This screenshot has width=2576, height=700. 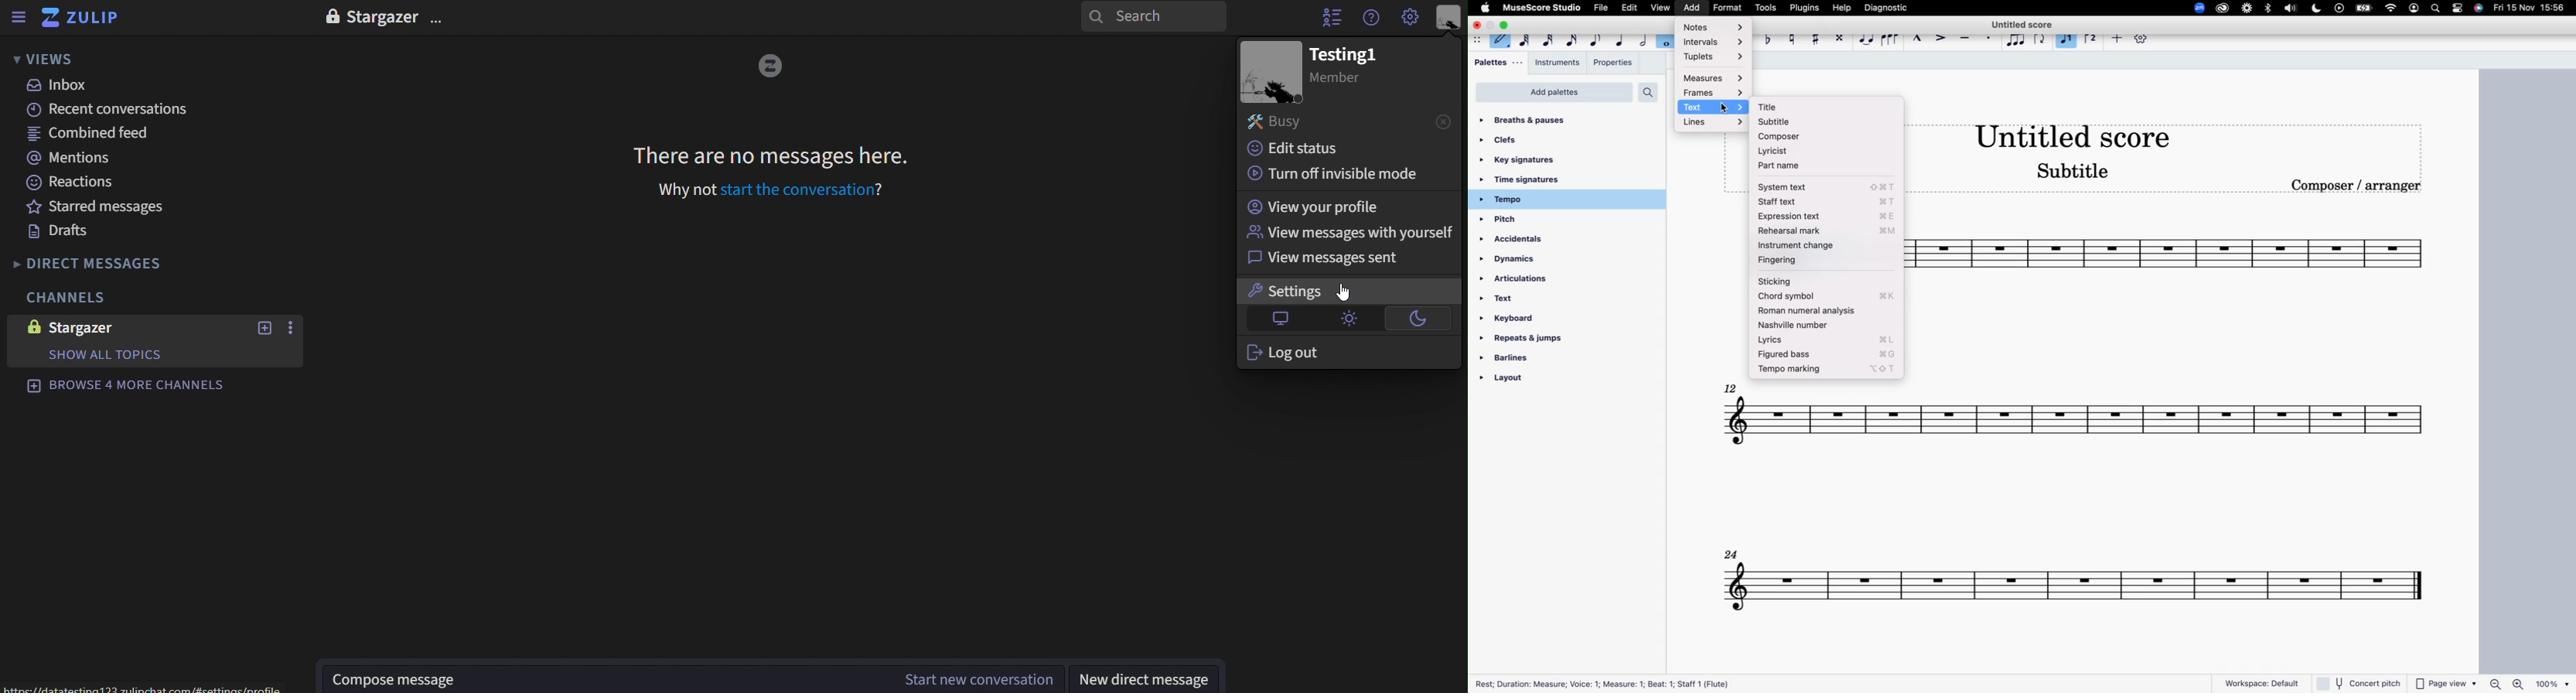 What do you see at coordinates (1827, 231) in the screenshot?
I see `rehearsal mark` at bounding box center [1827, 231].